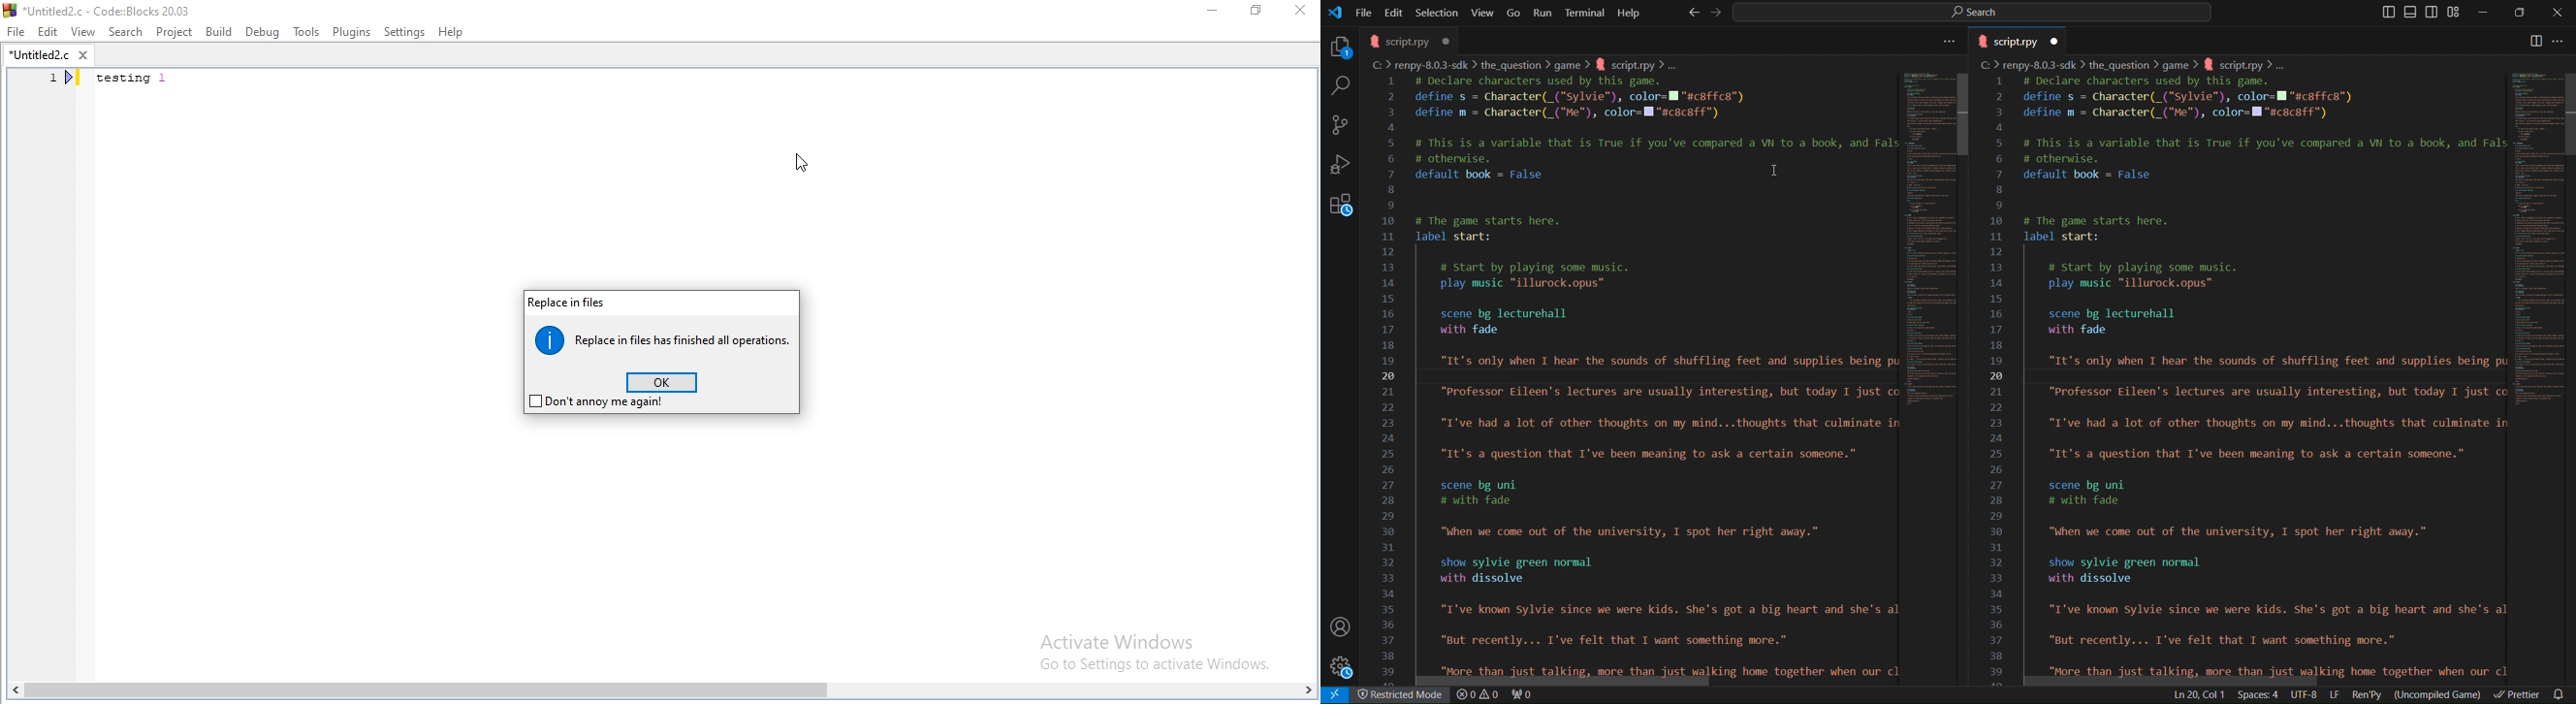 The height and width of the screenshot is (728, 2576). I want to click on # beclare characters used by thls game.
define s = Character(_("Sylvie"), color=M"#c8ffcs")
define m = Character(_("Me"), color=Ml"#c8csff")
# This is a variable that is True if you've compared a VN to a book, and Fals
# otherwise.
default book = False
# The game starts here.
label start:
# Start by playing some music.
play music “illurock.opus”
scene bg lecturehall
with fade
“It's only when I hear the sounds of shuffling feet and supplies being pu
“Professor Eileen's lectures are usually interesting, but today I just co
“I've had a lot of other thoughts on my mind...thoughts that culminate in
“It's a question that I've been meaning to ask a certain someone.”
scene bg uni
# with fade
“When we come out of the university, I spot her right away."
show sylvie green normal
with dissolve
“I've known Sylvie since we were kids. She's got a big heart and she's al
"But recently... I've felt that T want something more.”
waste She GRE SRILE Lil SEL Aoi cadBdod Road sited dh aot Sn), so click(2264, 376).